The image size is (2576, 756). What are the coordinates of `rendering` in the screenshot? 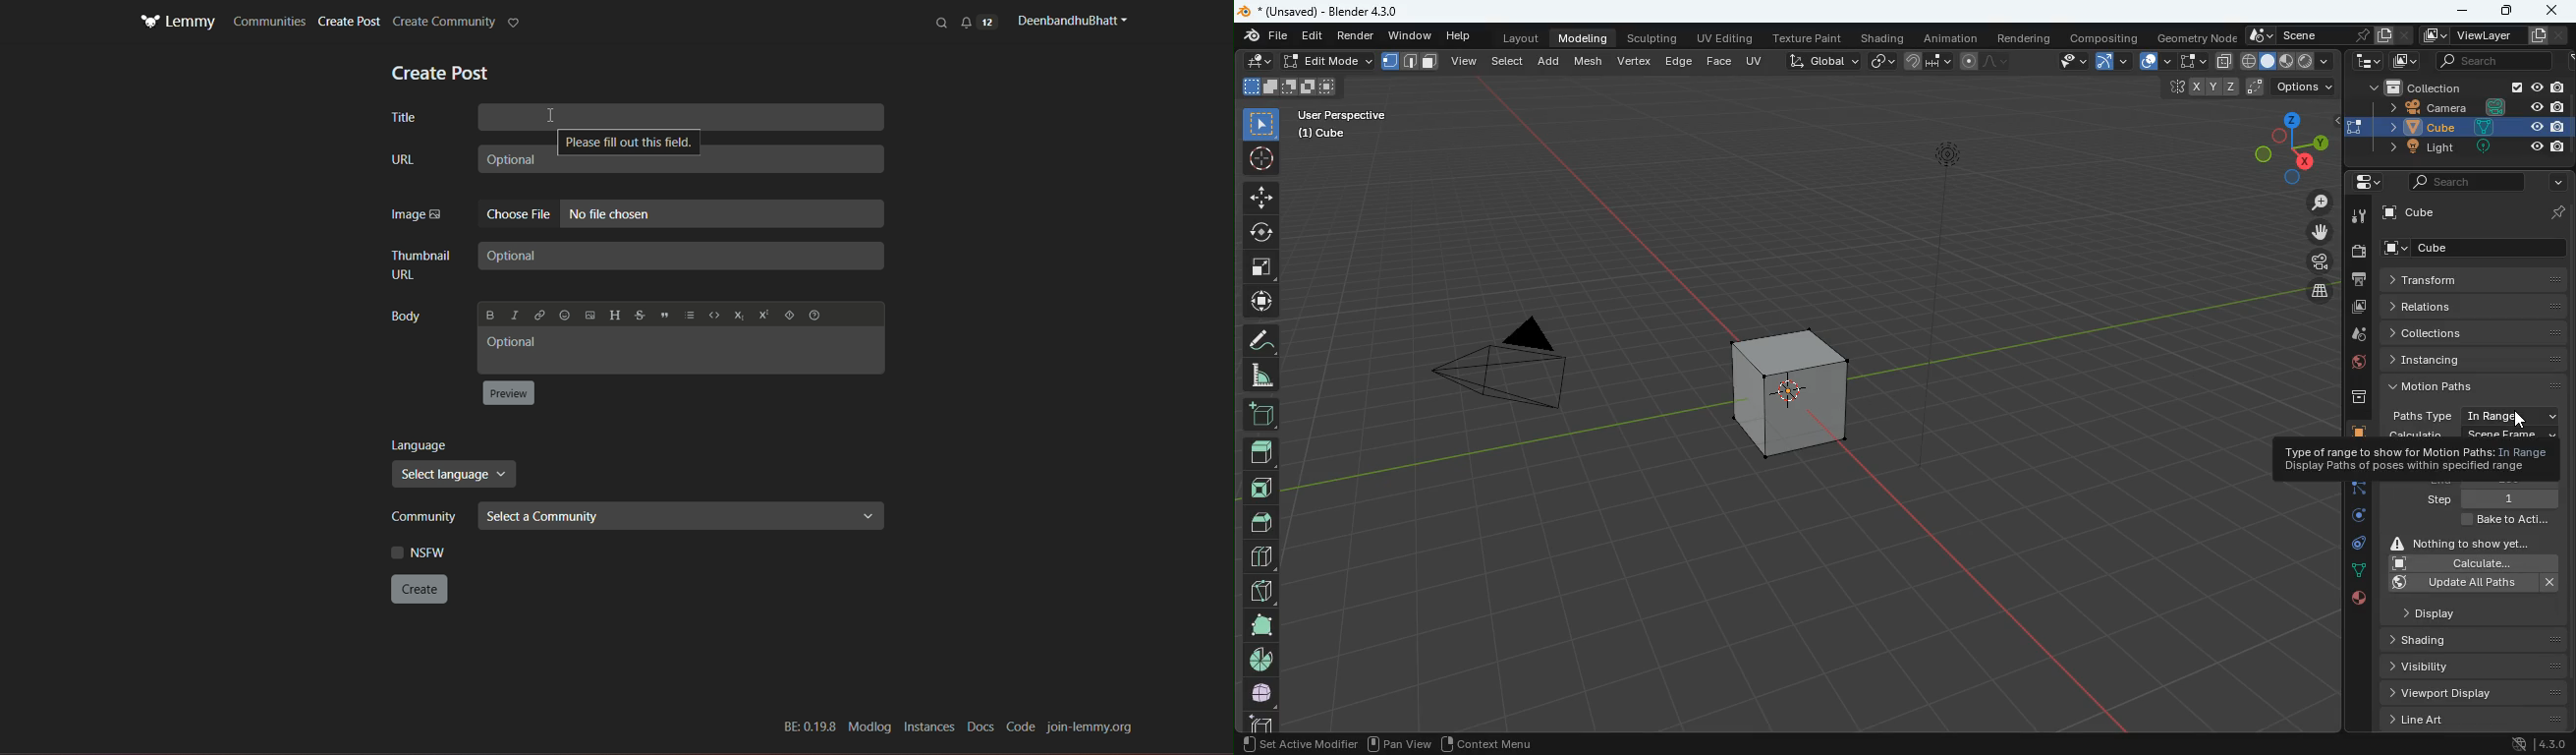 It's located at (2025, 38).